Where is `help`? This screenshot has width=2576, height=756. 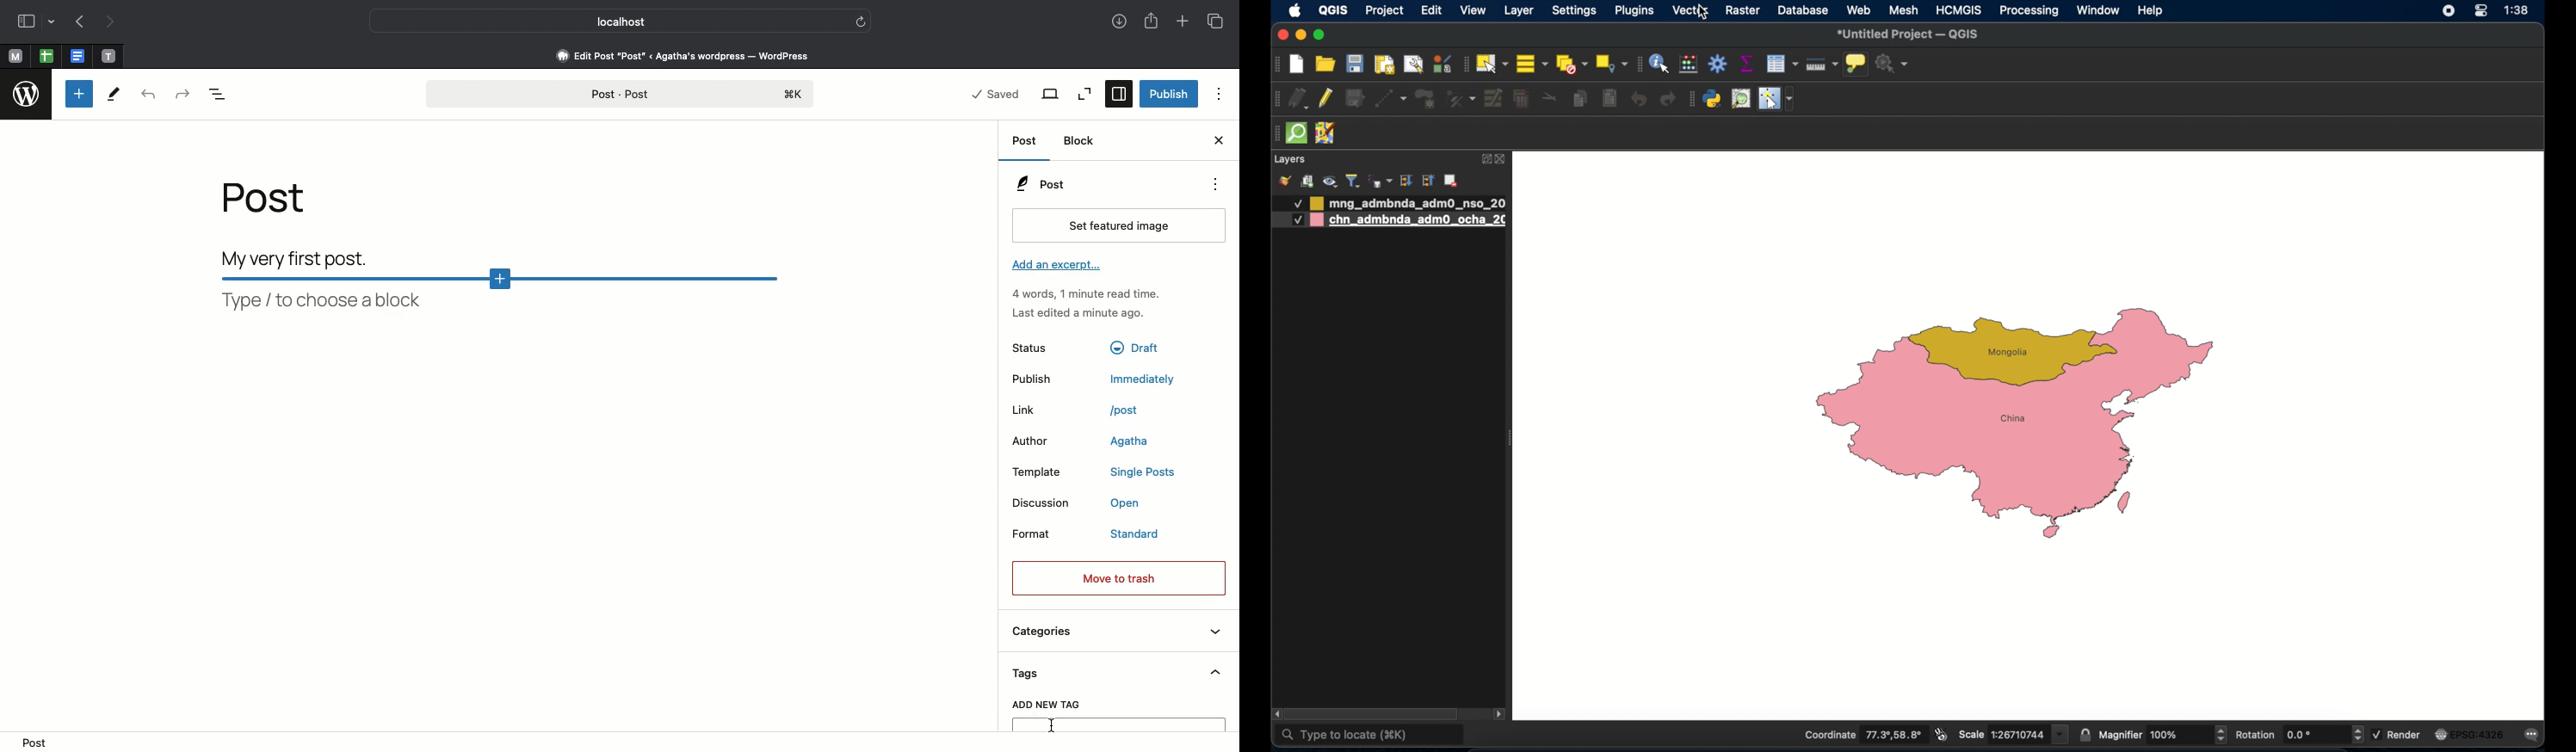 help is located at coordinates (2152, 10).